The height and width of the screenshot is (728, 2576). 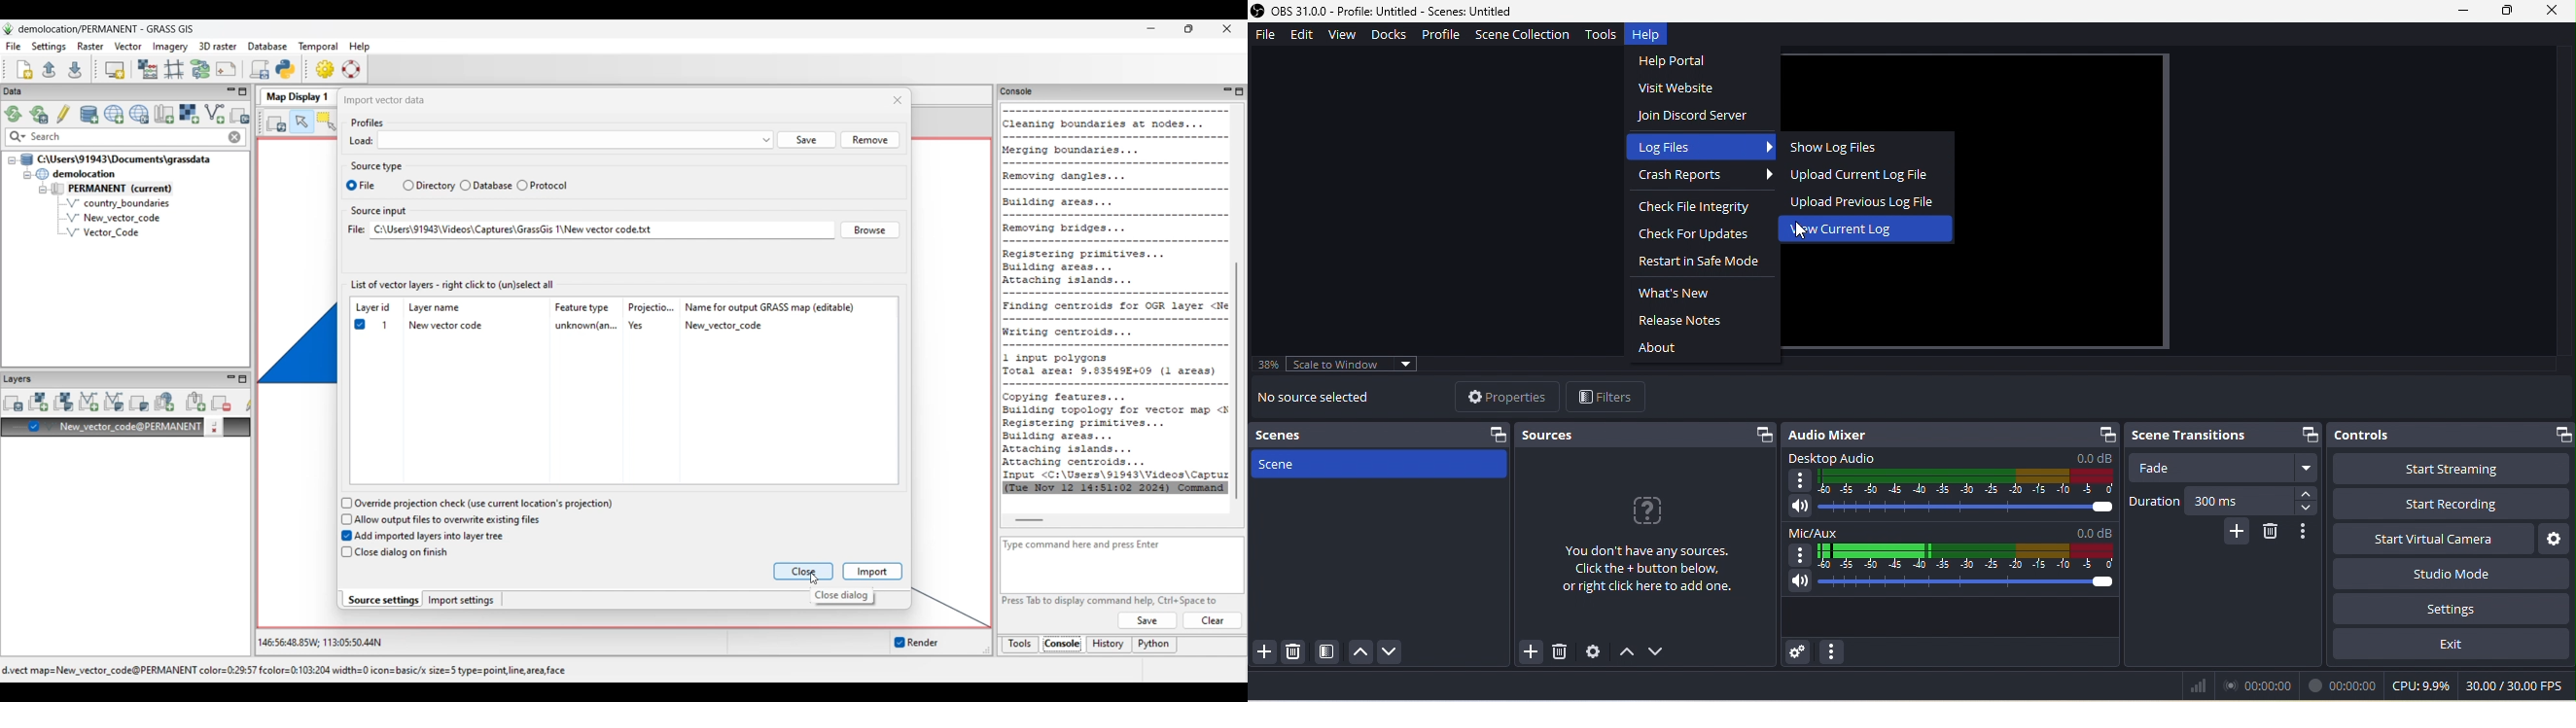 What do you see at coordinates (1665, 346) in the screenshot?
I see `about` at bounding box center [1665, 346].